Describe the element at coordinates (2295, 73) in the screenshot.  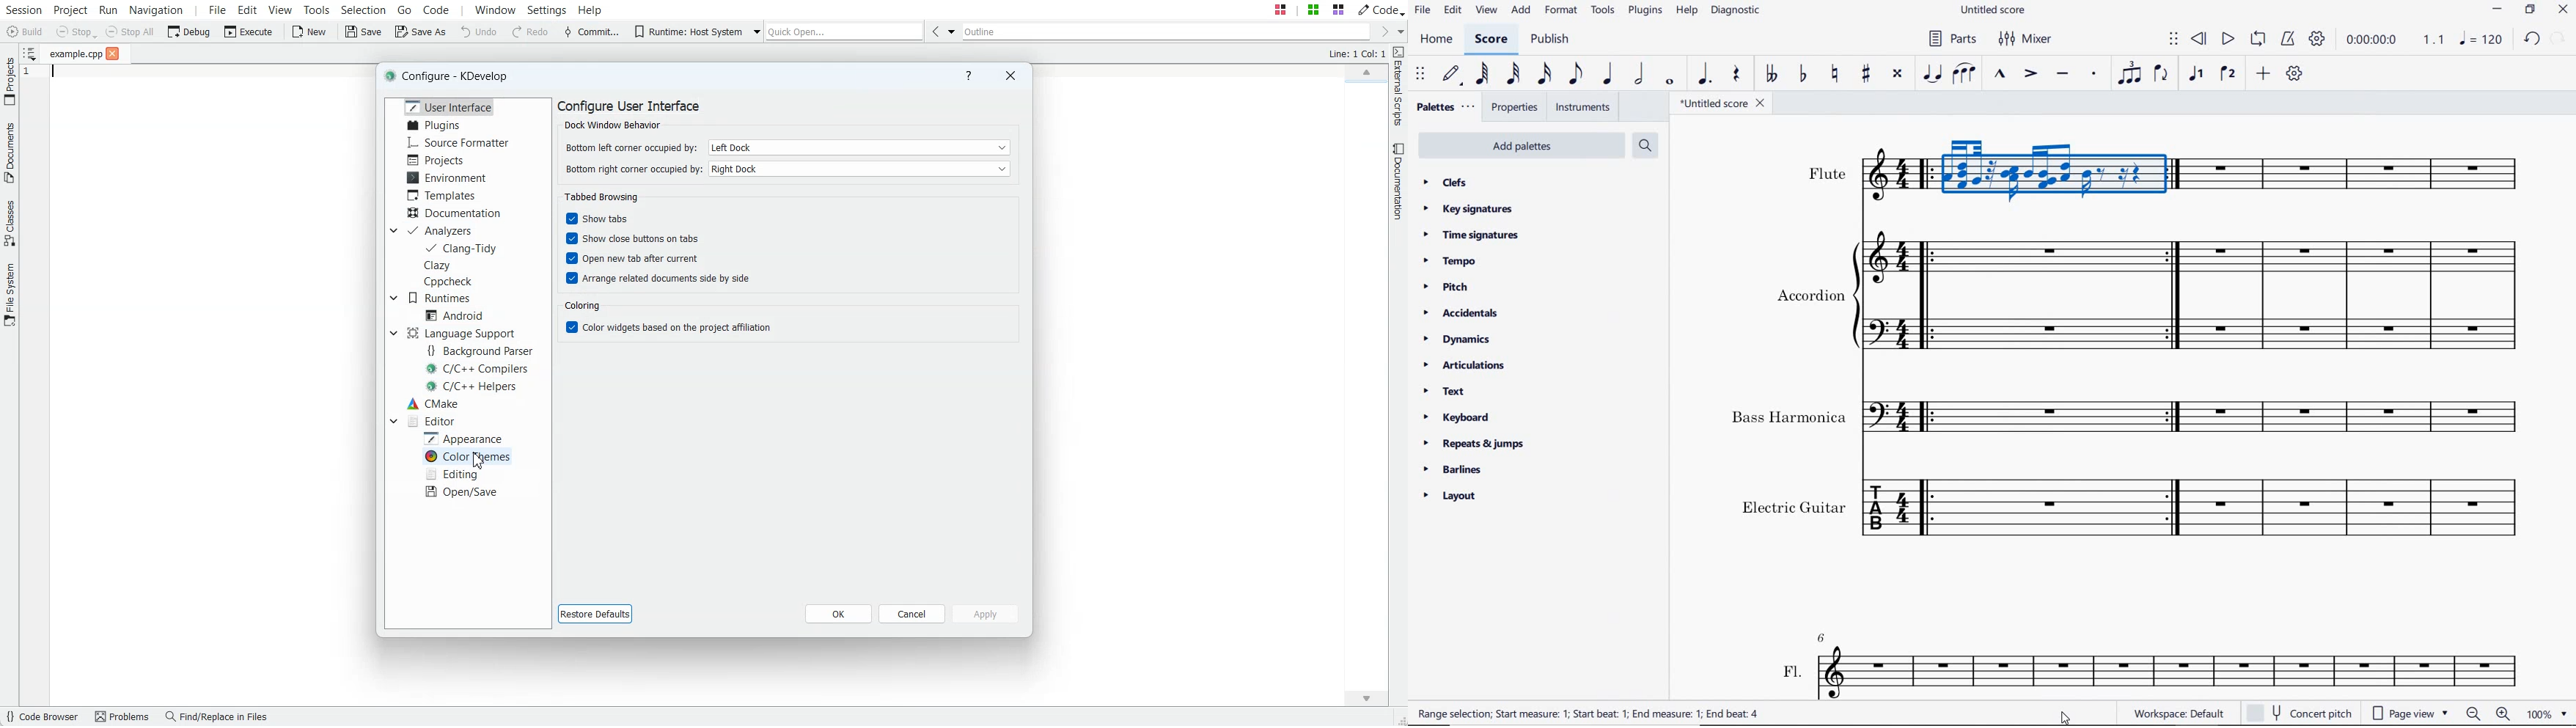
I see `customize toolbar` at that location.